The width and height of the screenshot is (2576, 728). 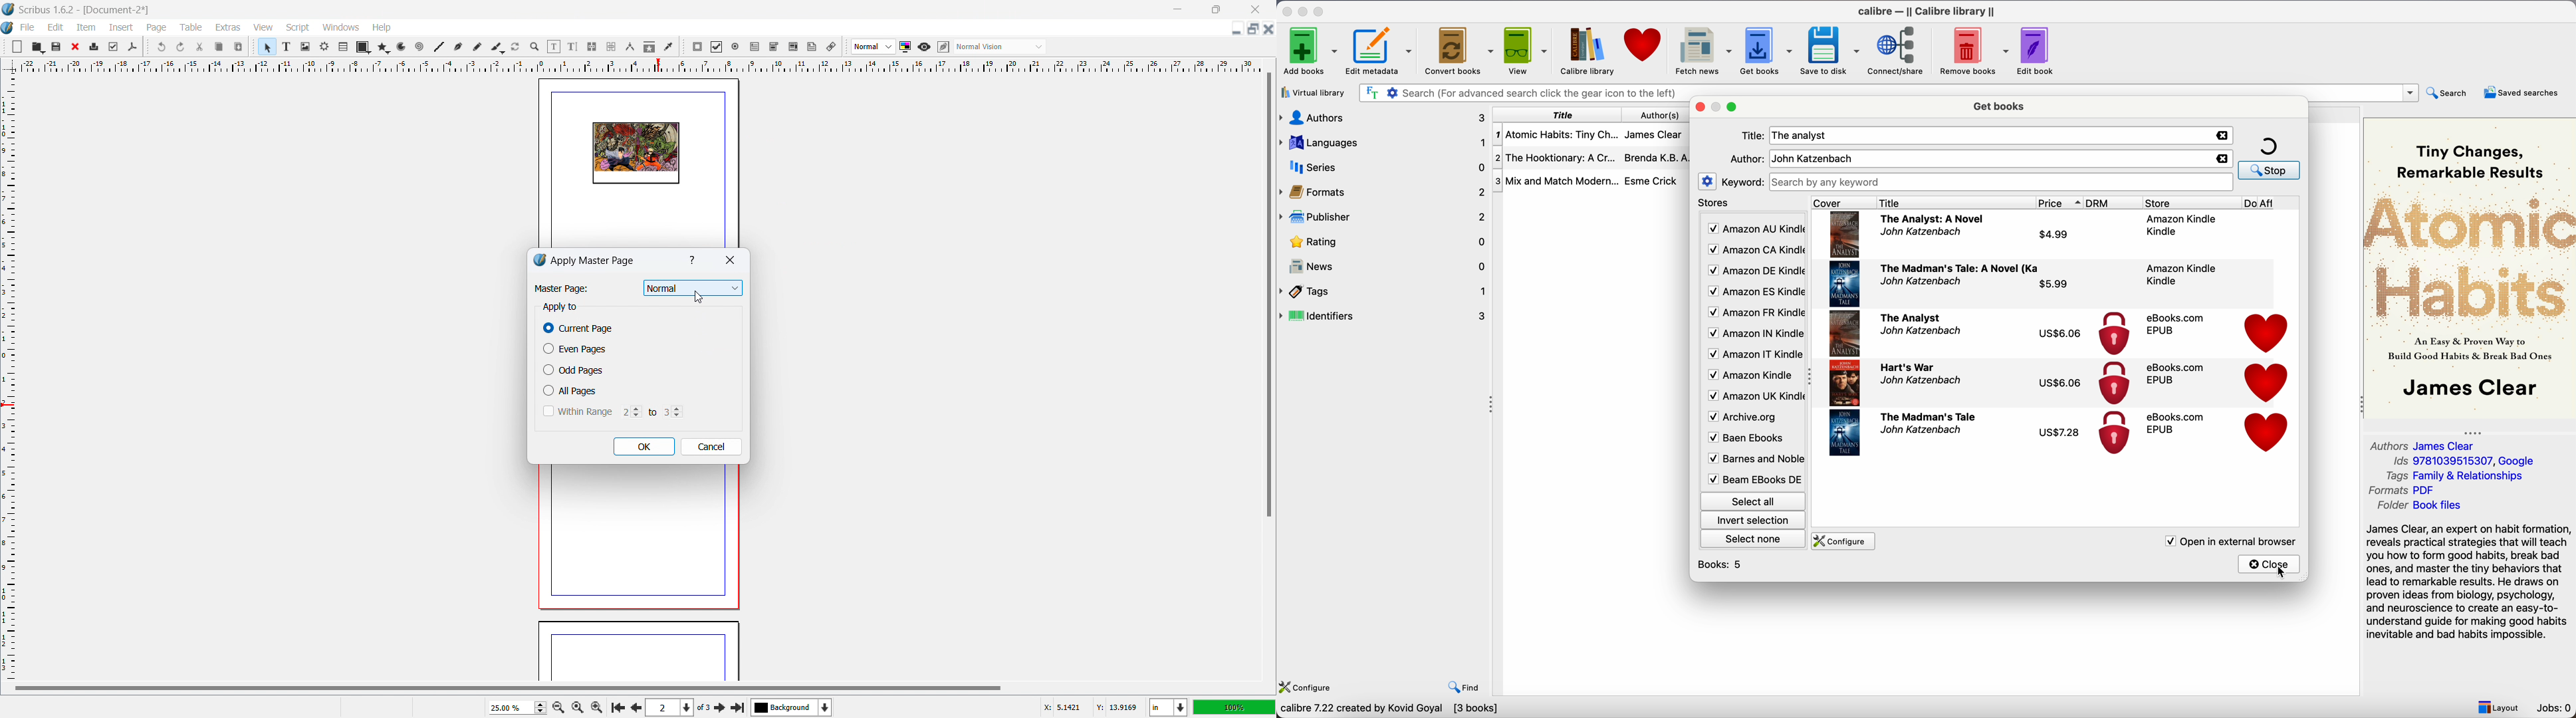 What do you see at coordinates (1934, 219) in the screenshot?
I see `The Analyst: A Novel` at bounding box center [1934, 219].